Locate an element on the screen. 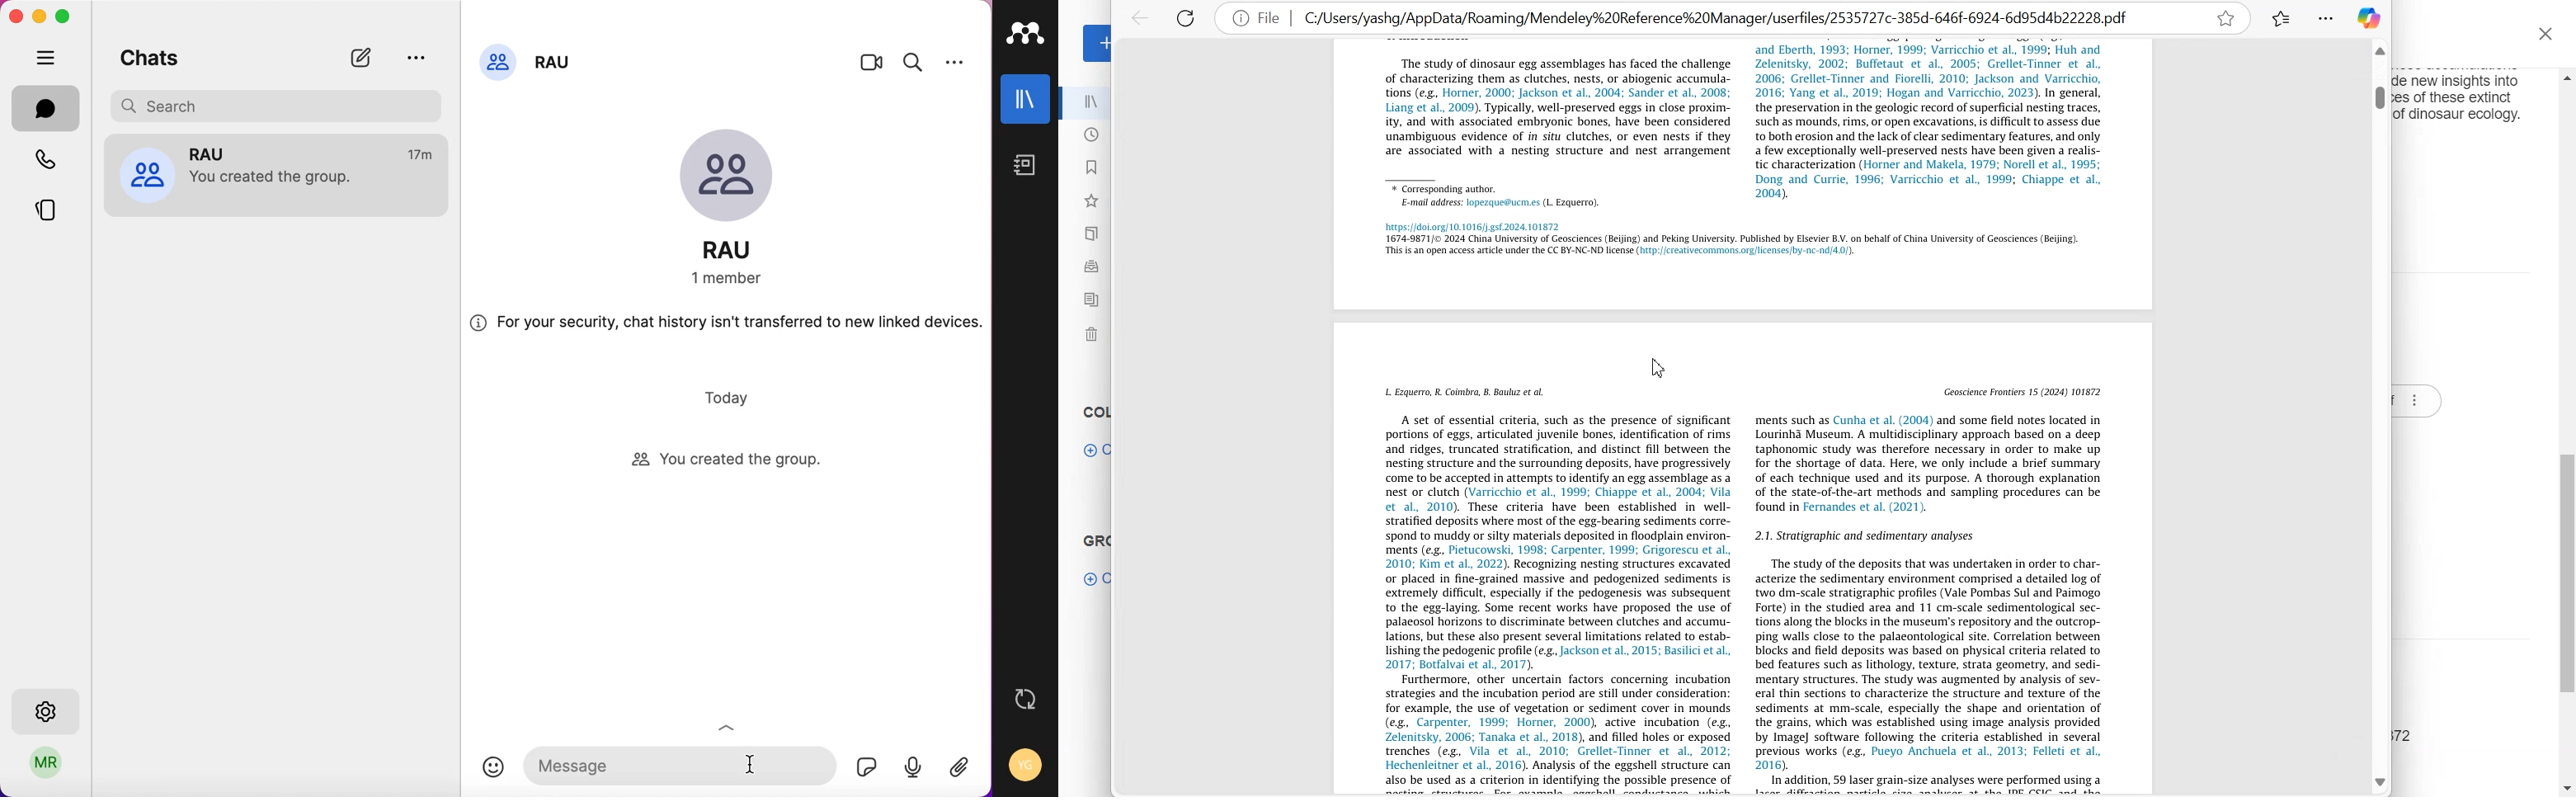 The width and height of the screenshot is (2576, 812). for your security, chat history isn't transferred is located at coordinates (726, 327).